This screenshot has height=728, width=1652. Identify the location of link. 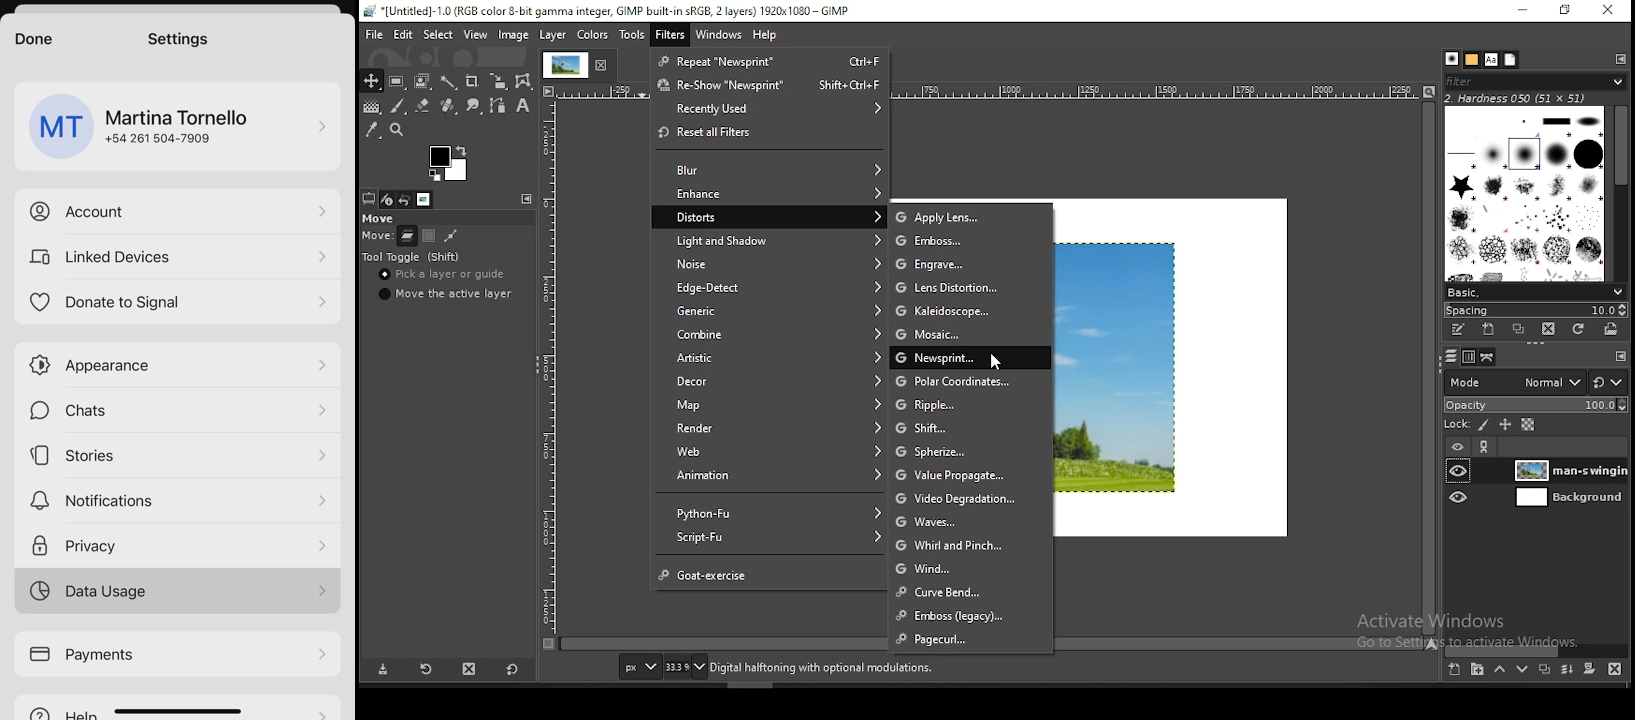
(1485, 446).